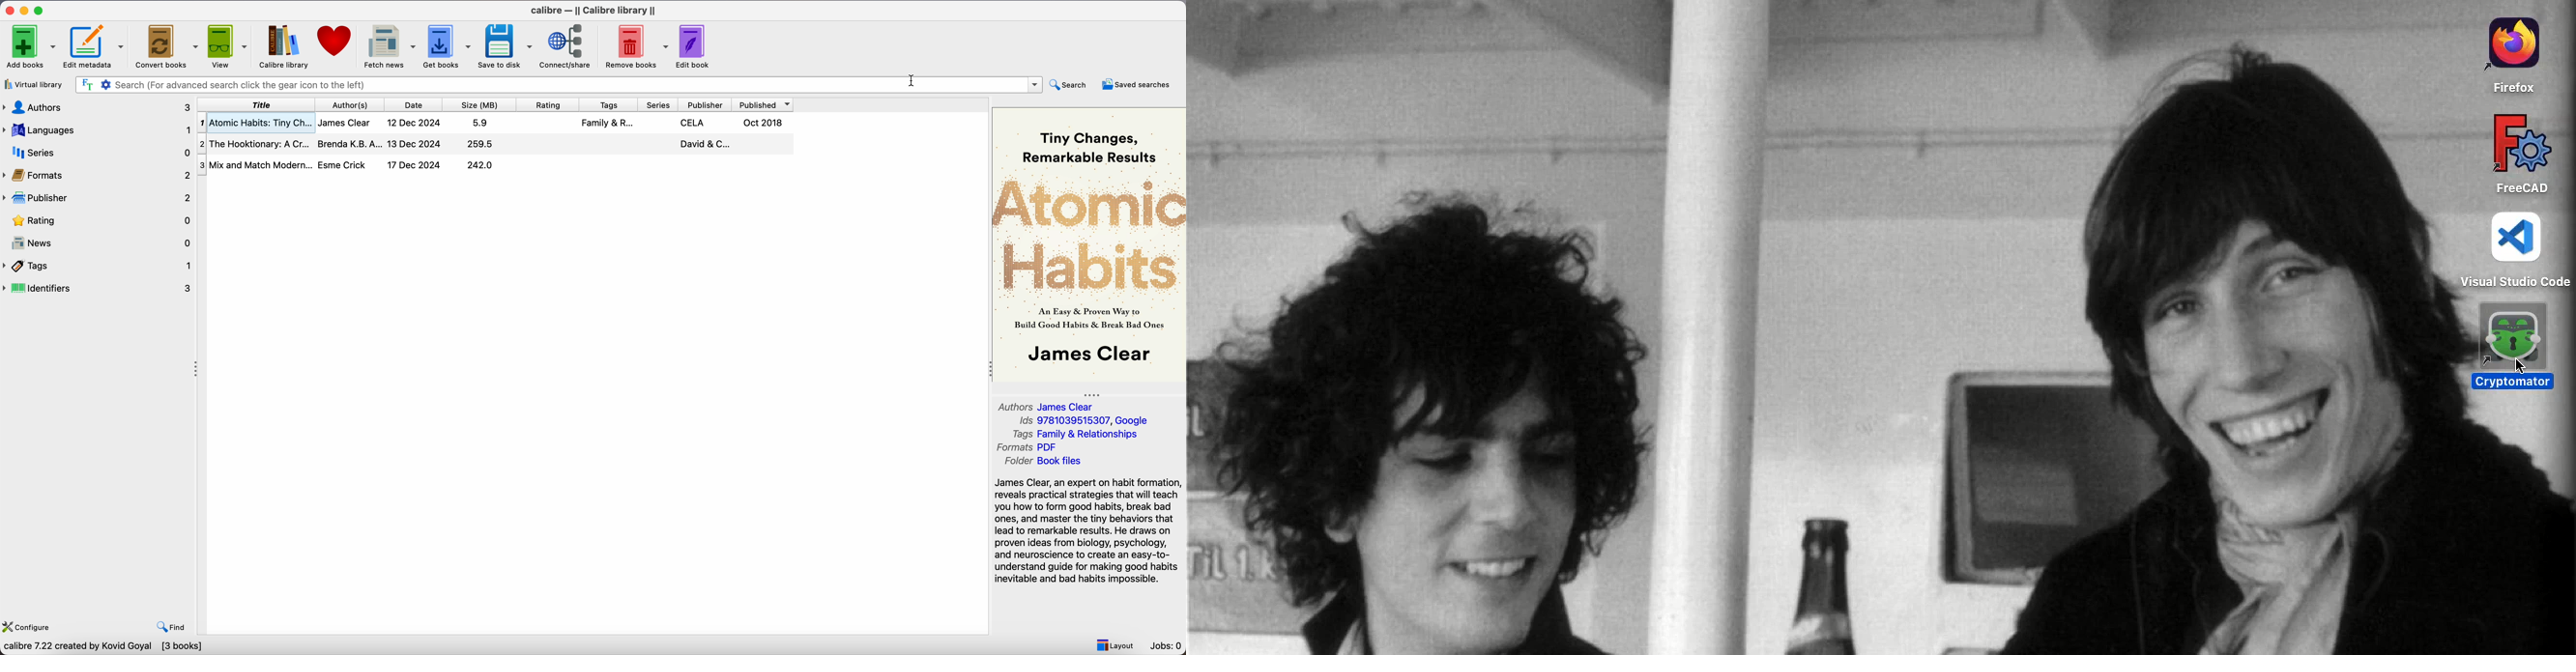 The width and height of the screenshot is (2576, 672). Describe the element at coordinates (41, 9) in the screenshot. I see `maximize` at that location.